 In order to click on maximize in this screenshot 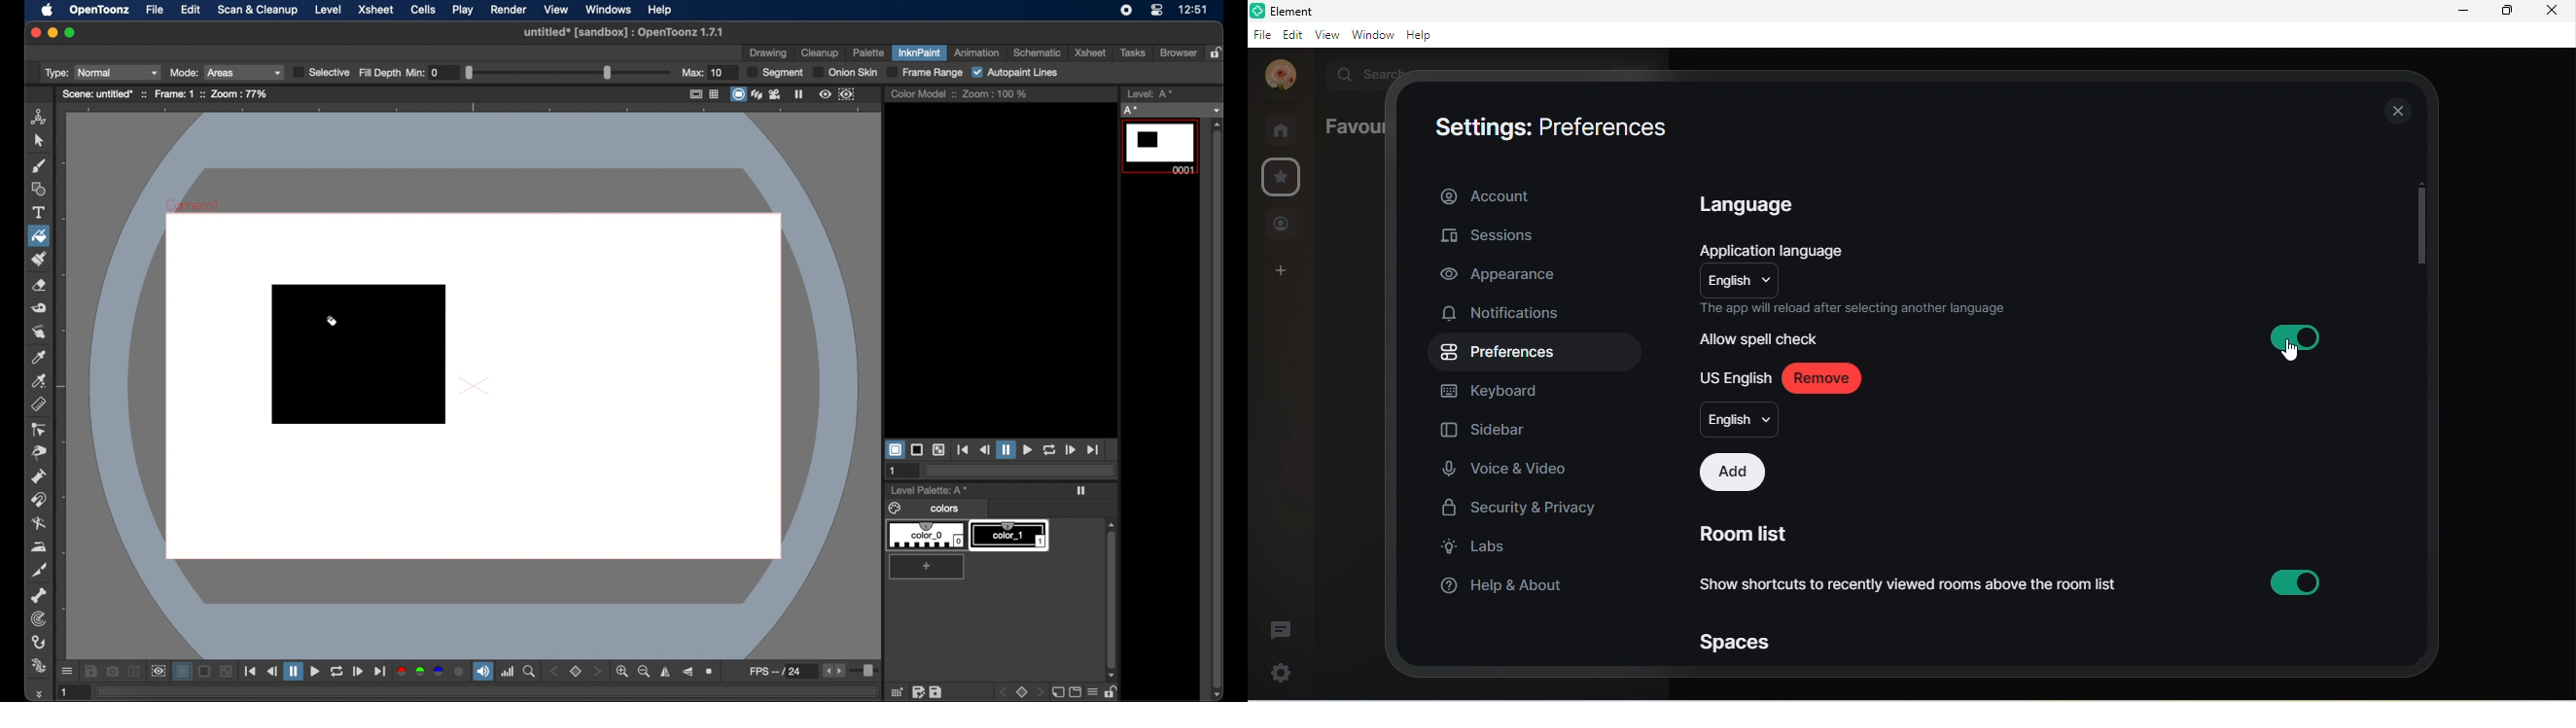, I will do `click(2507, 14)`.